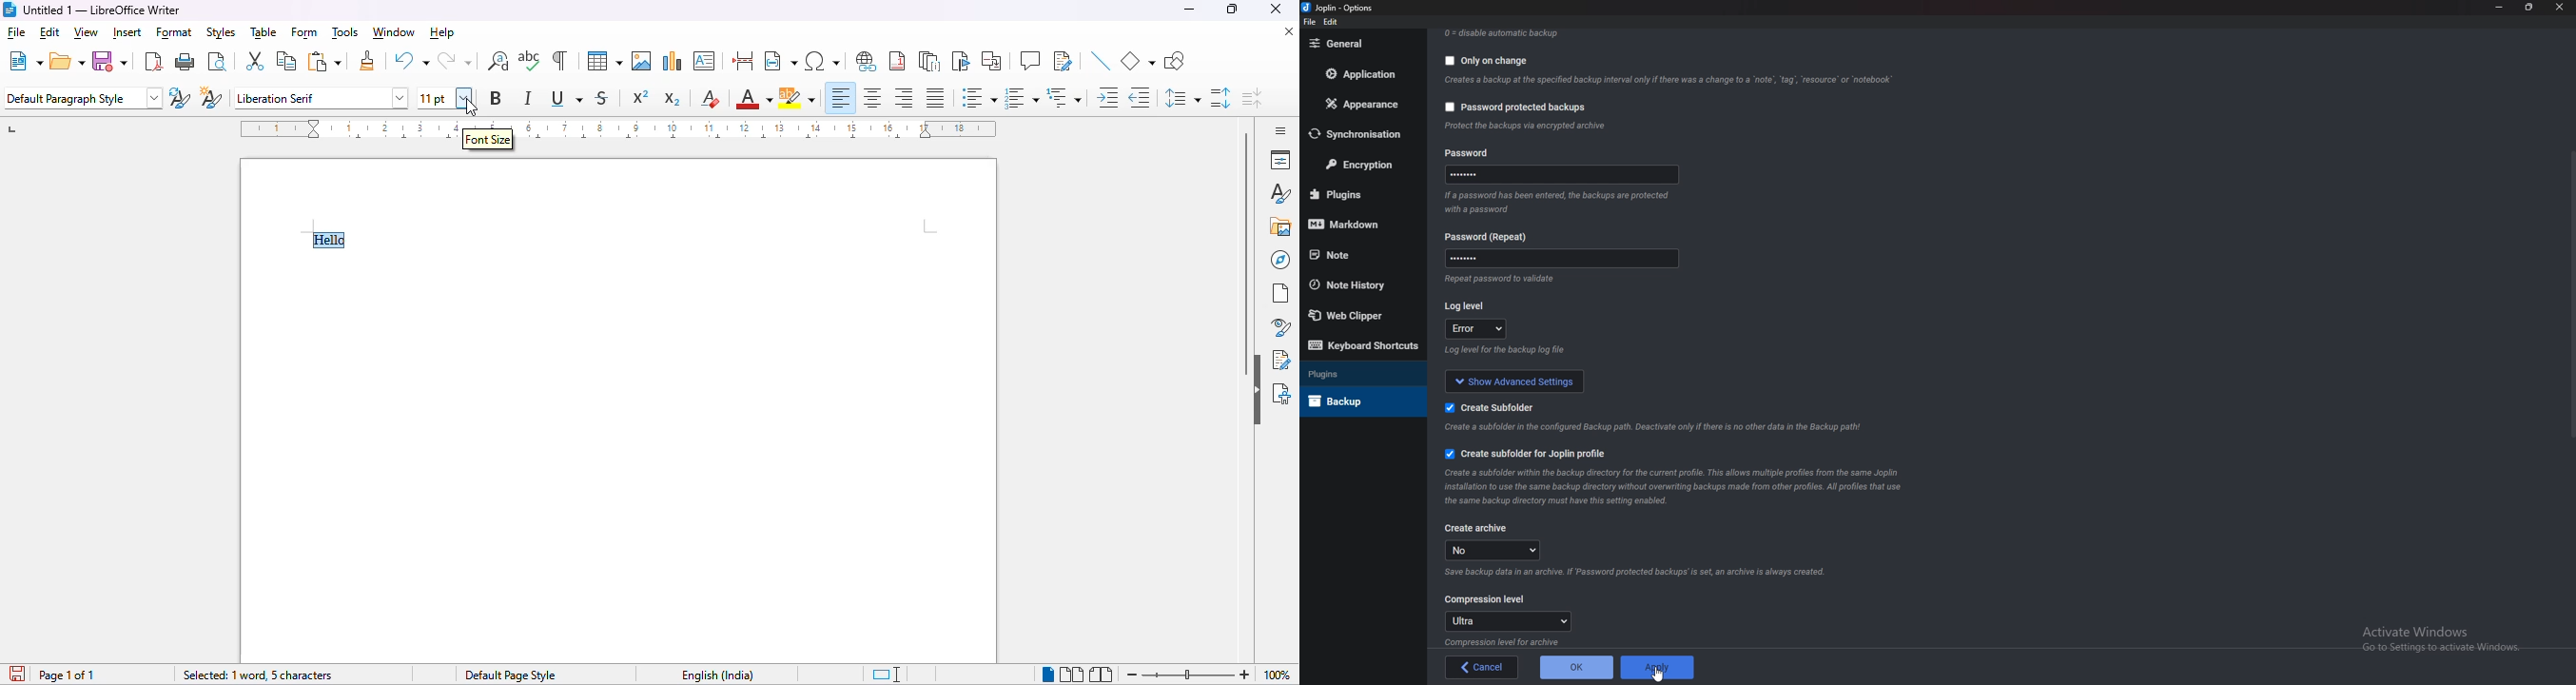 Image resolution: width=2576 pixels, height=700 pixels. I want to click on Cursor, so click(1658, 674).